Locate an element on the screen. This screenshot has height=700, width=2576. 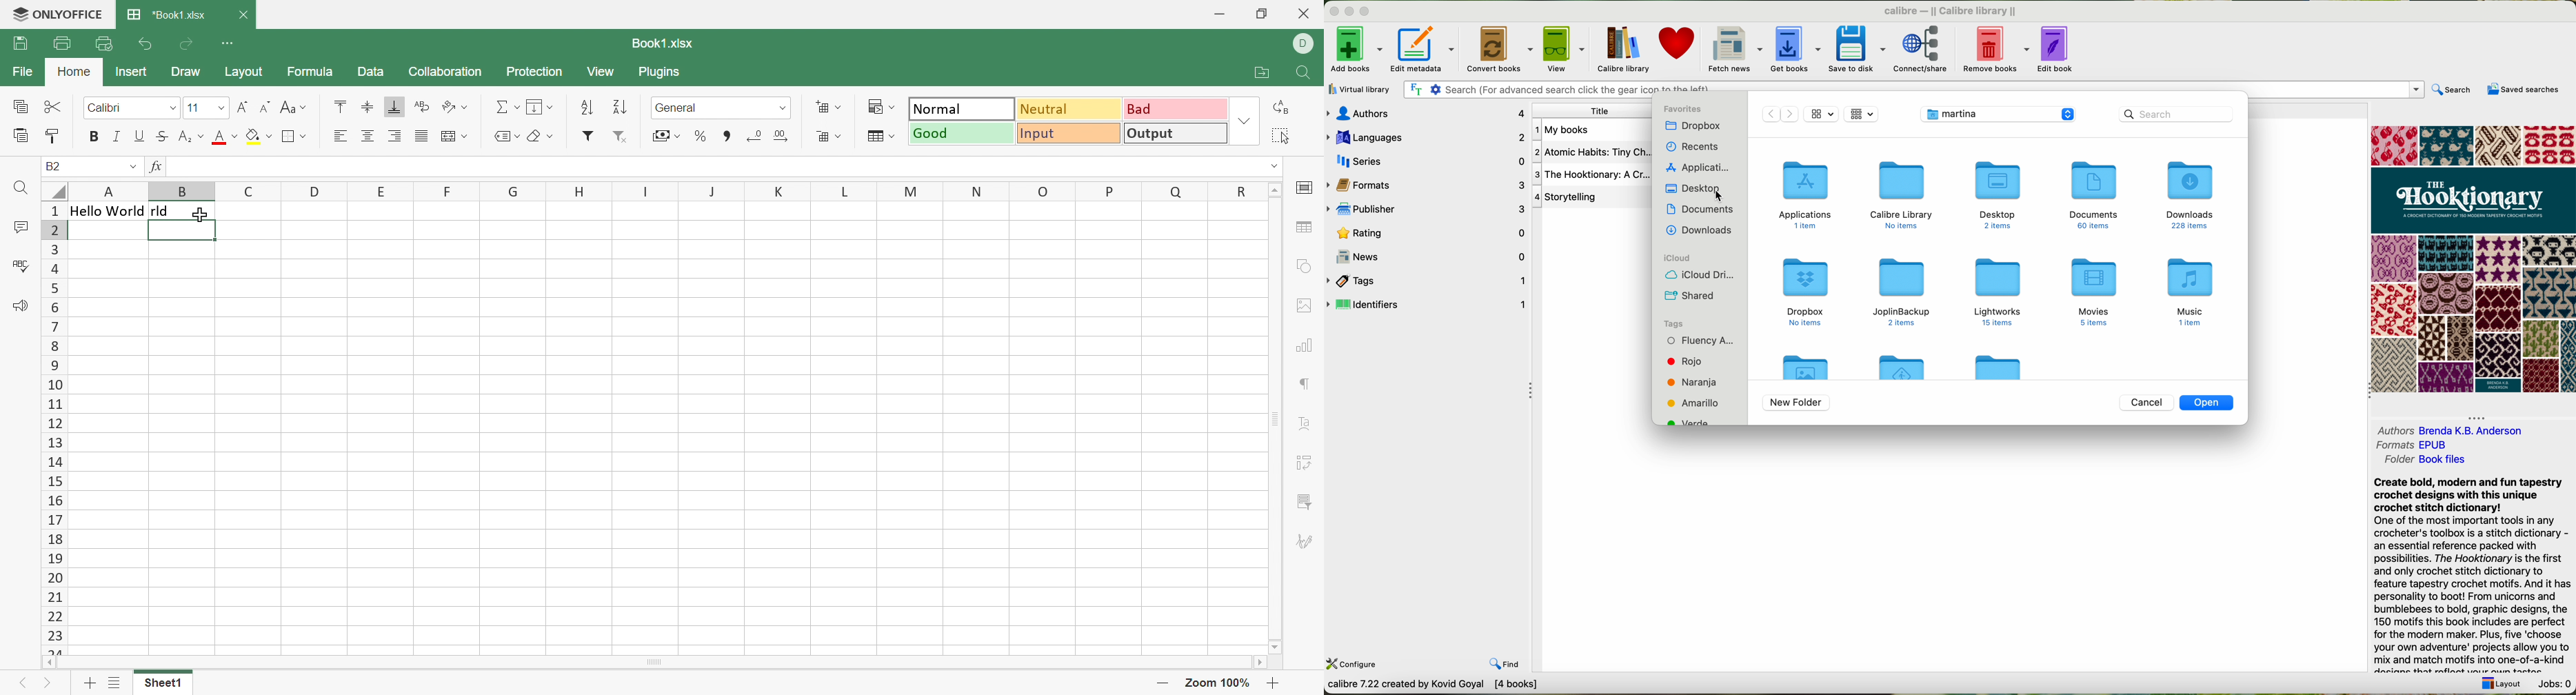
Draw is located at coordinates (181, 72).